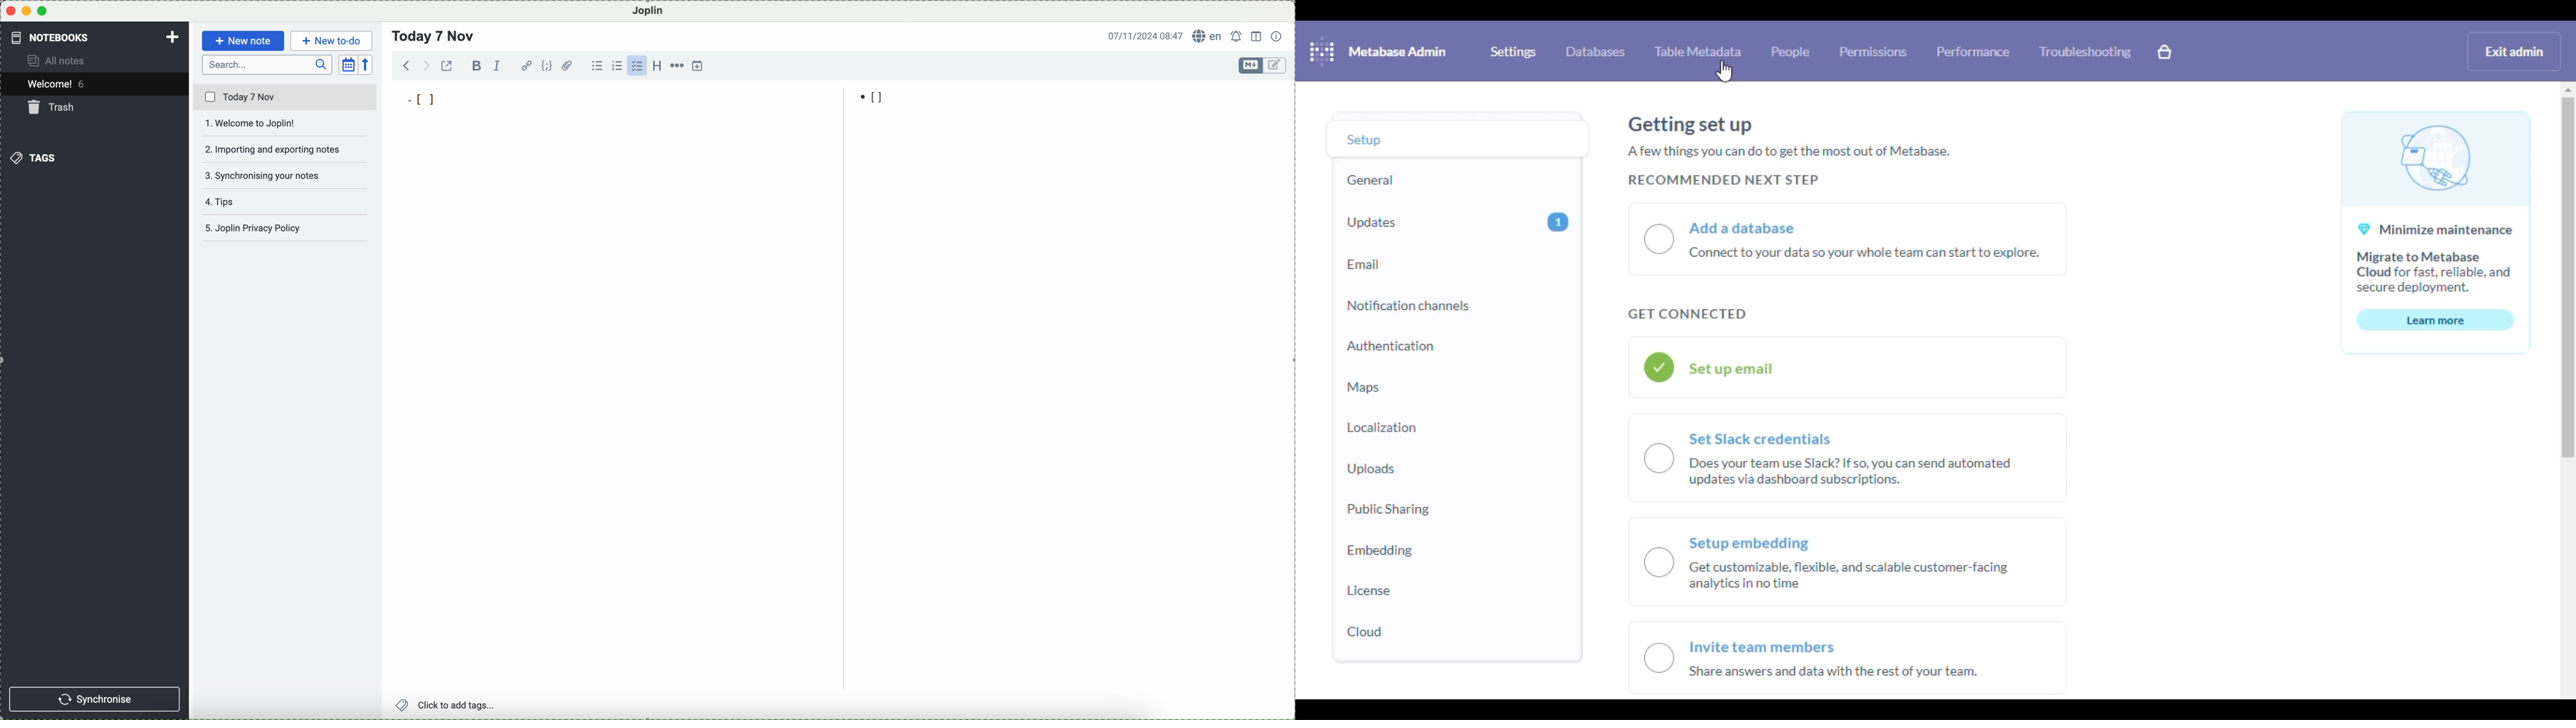 This screenshot has width=2576, height=728. What do you see at coordinates (1380, 551) in the screenshot?
I see `embedding` at bounding box center [1380, 551].